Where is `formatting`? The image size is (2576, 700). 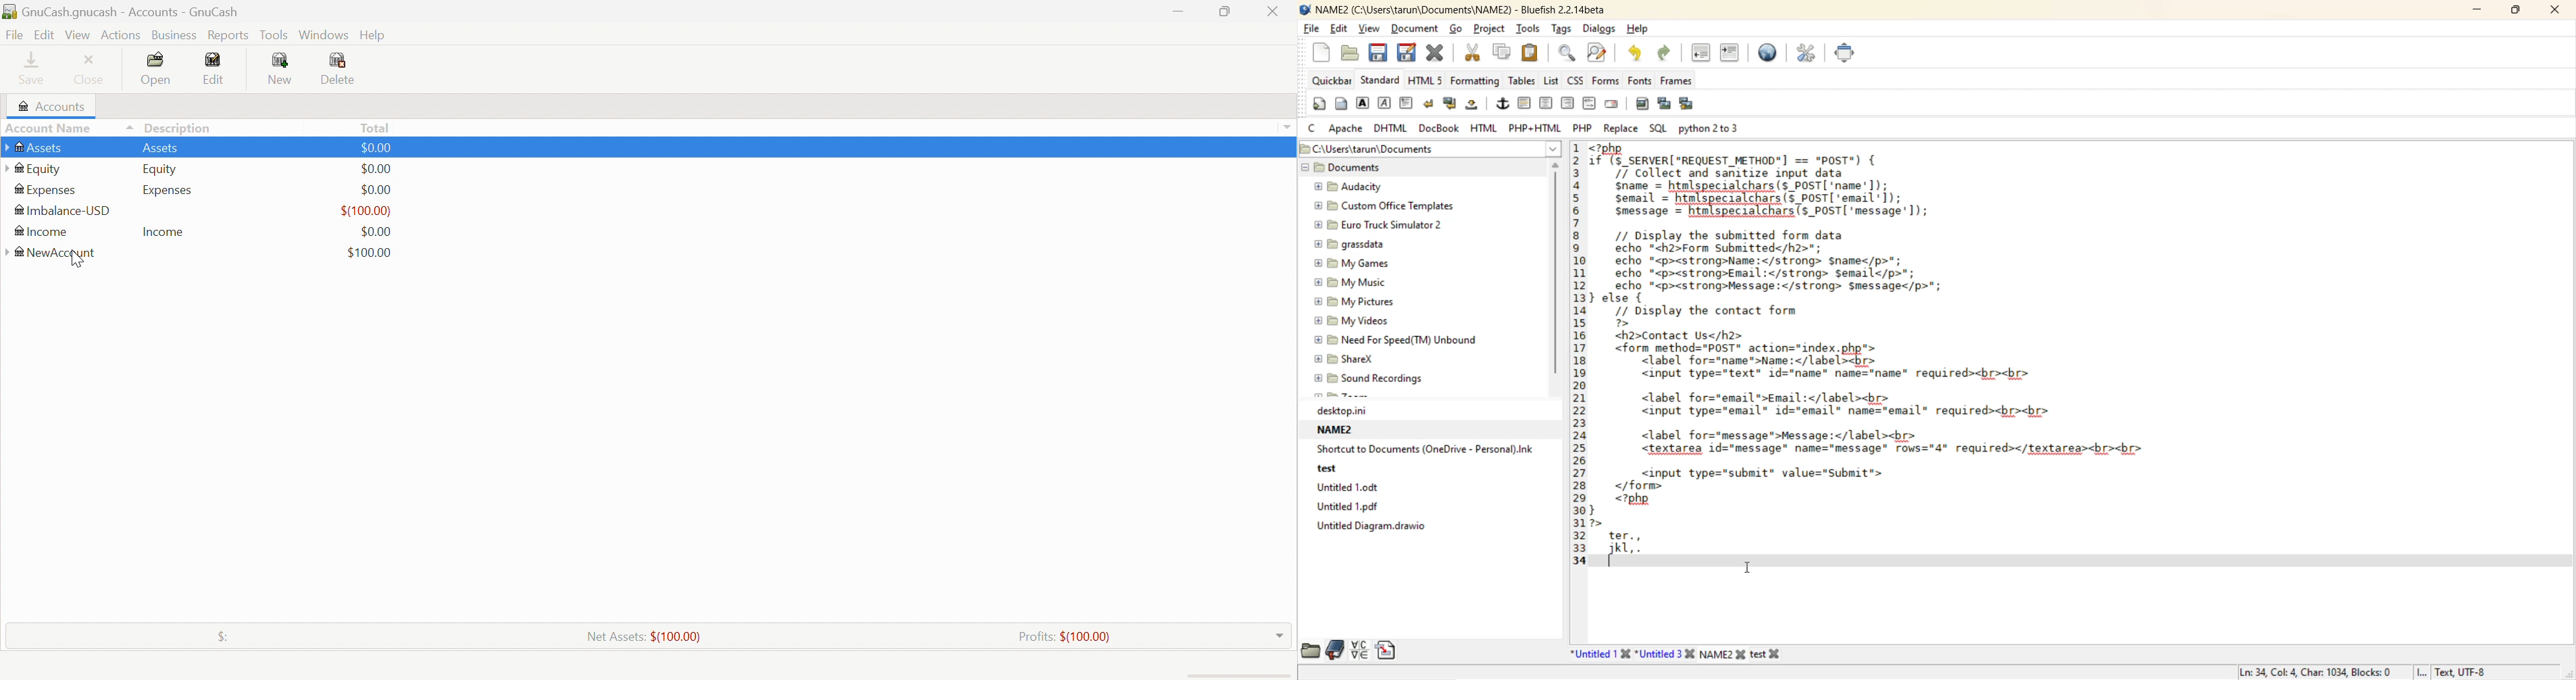 formatting is located at coordinates (1474, 81).